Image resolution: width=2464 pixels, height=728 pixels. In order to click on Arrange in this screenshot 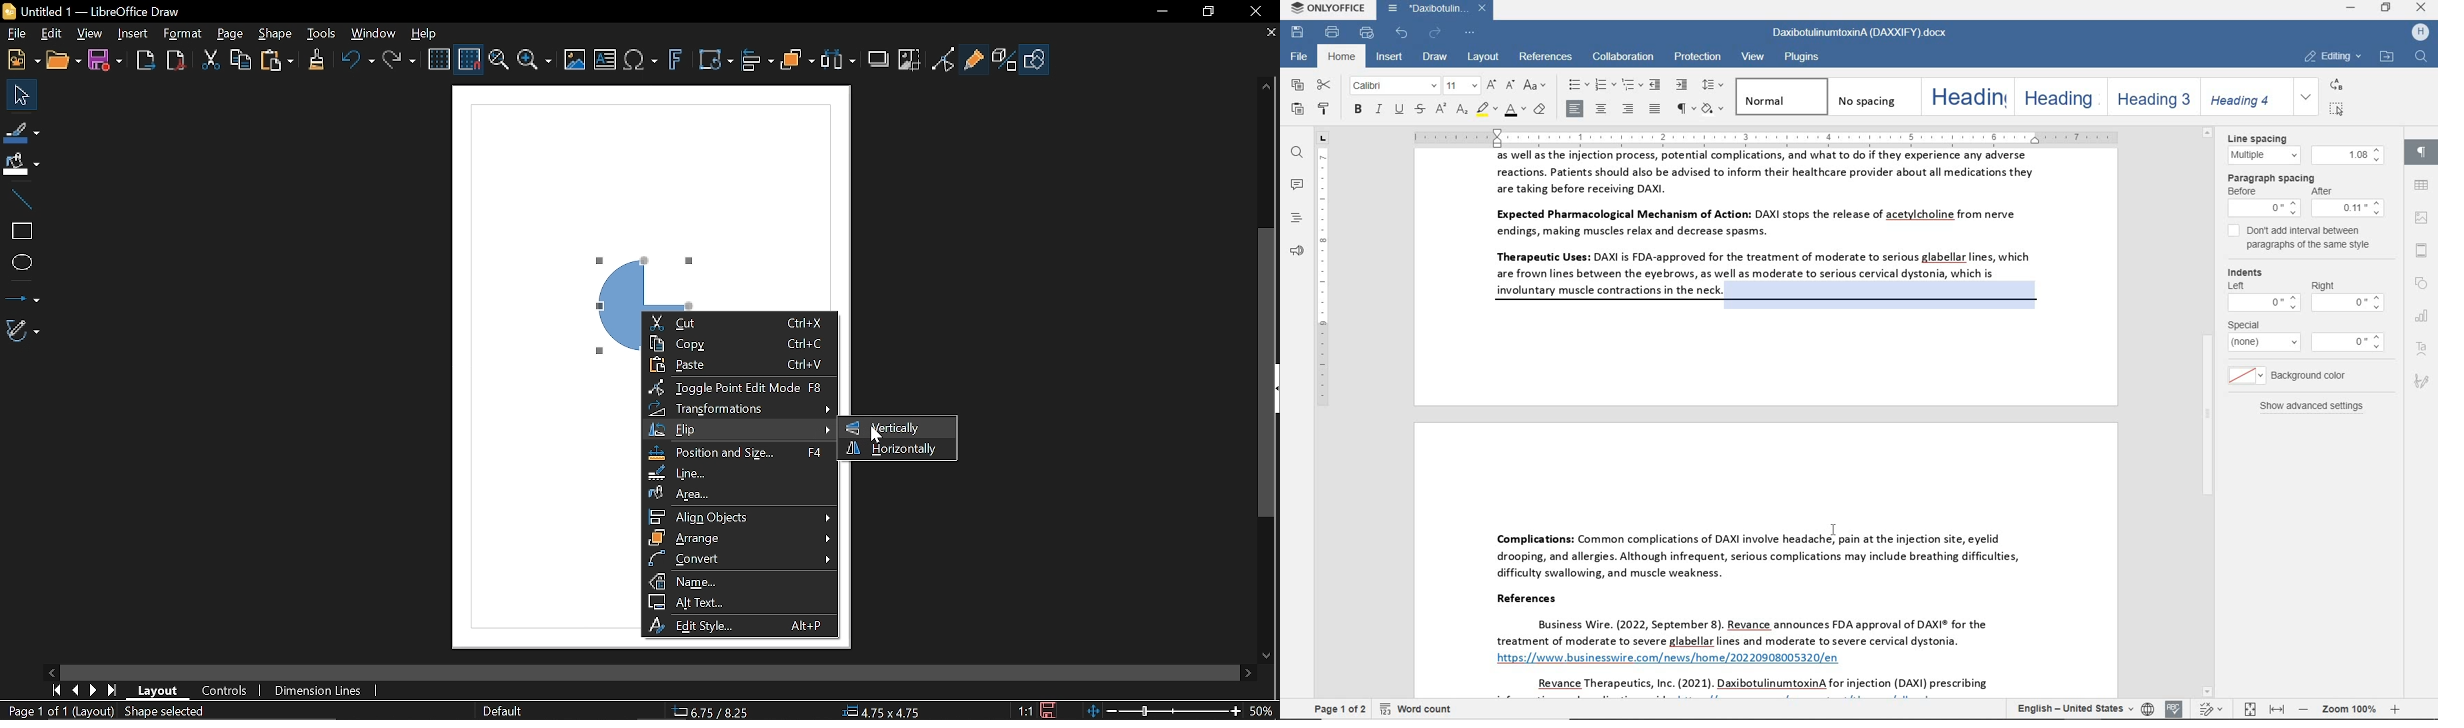, I will do `click(799, 61)`.